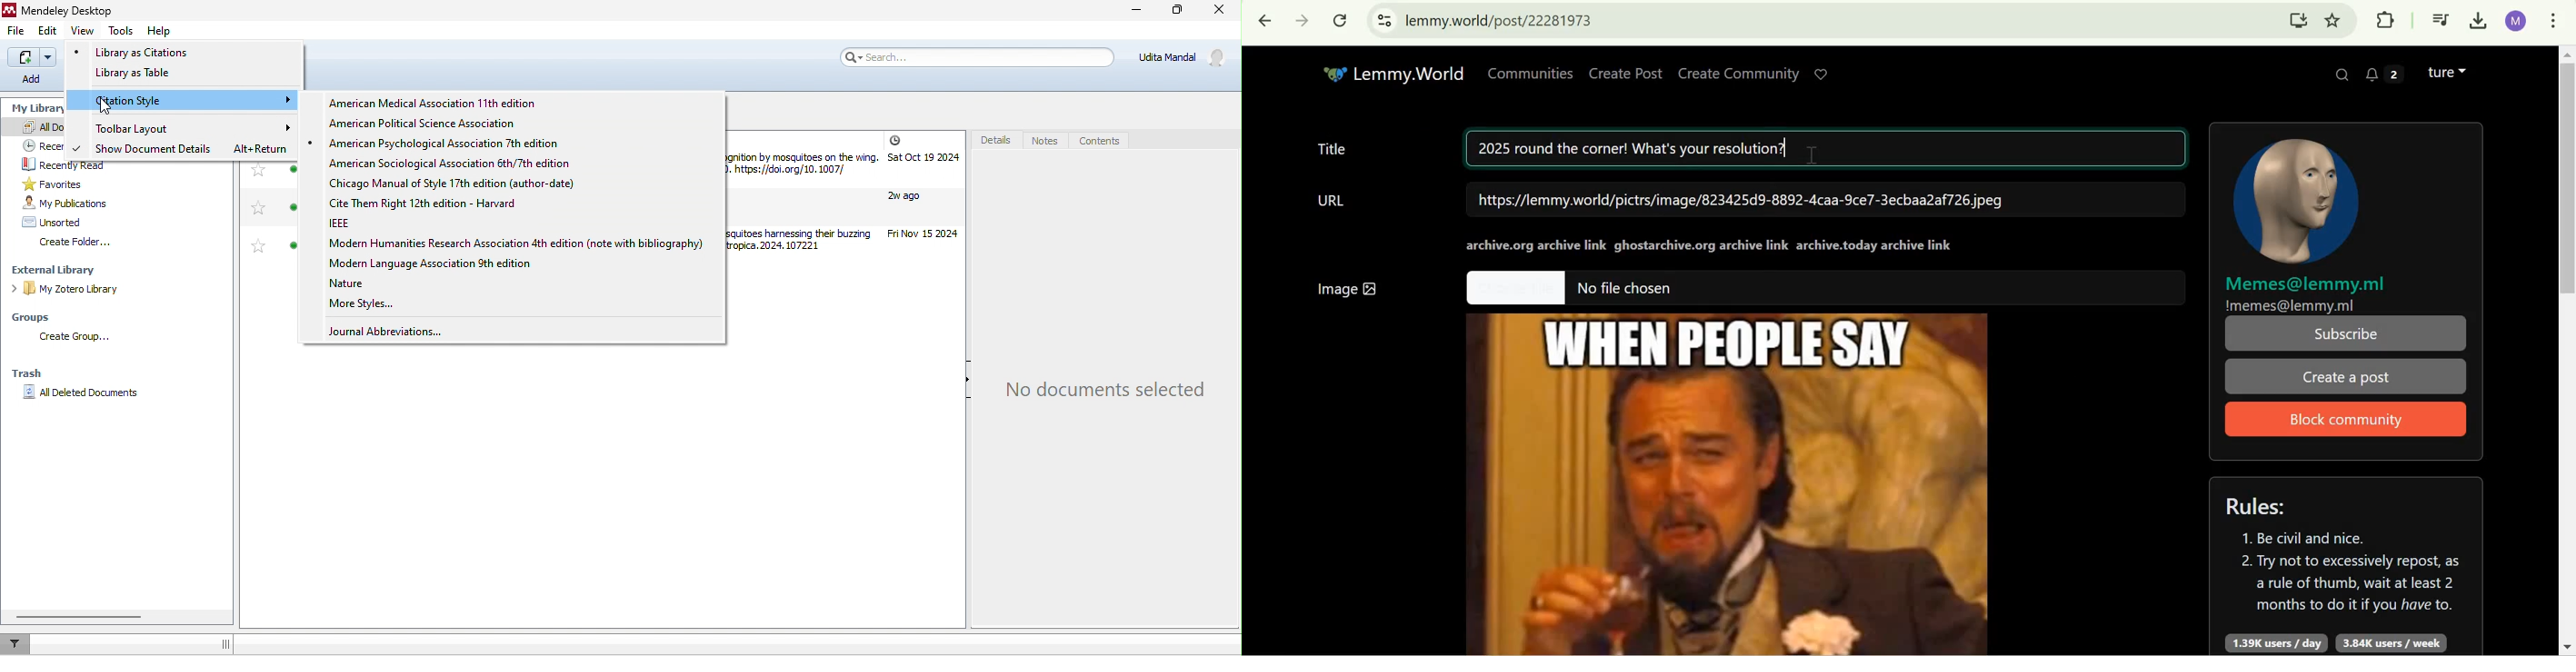 This screenshot has height=672, width=2576. Describe the element at coordinates (73, 164) in the screenshot. I see `recently read` at that location.